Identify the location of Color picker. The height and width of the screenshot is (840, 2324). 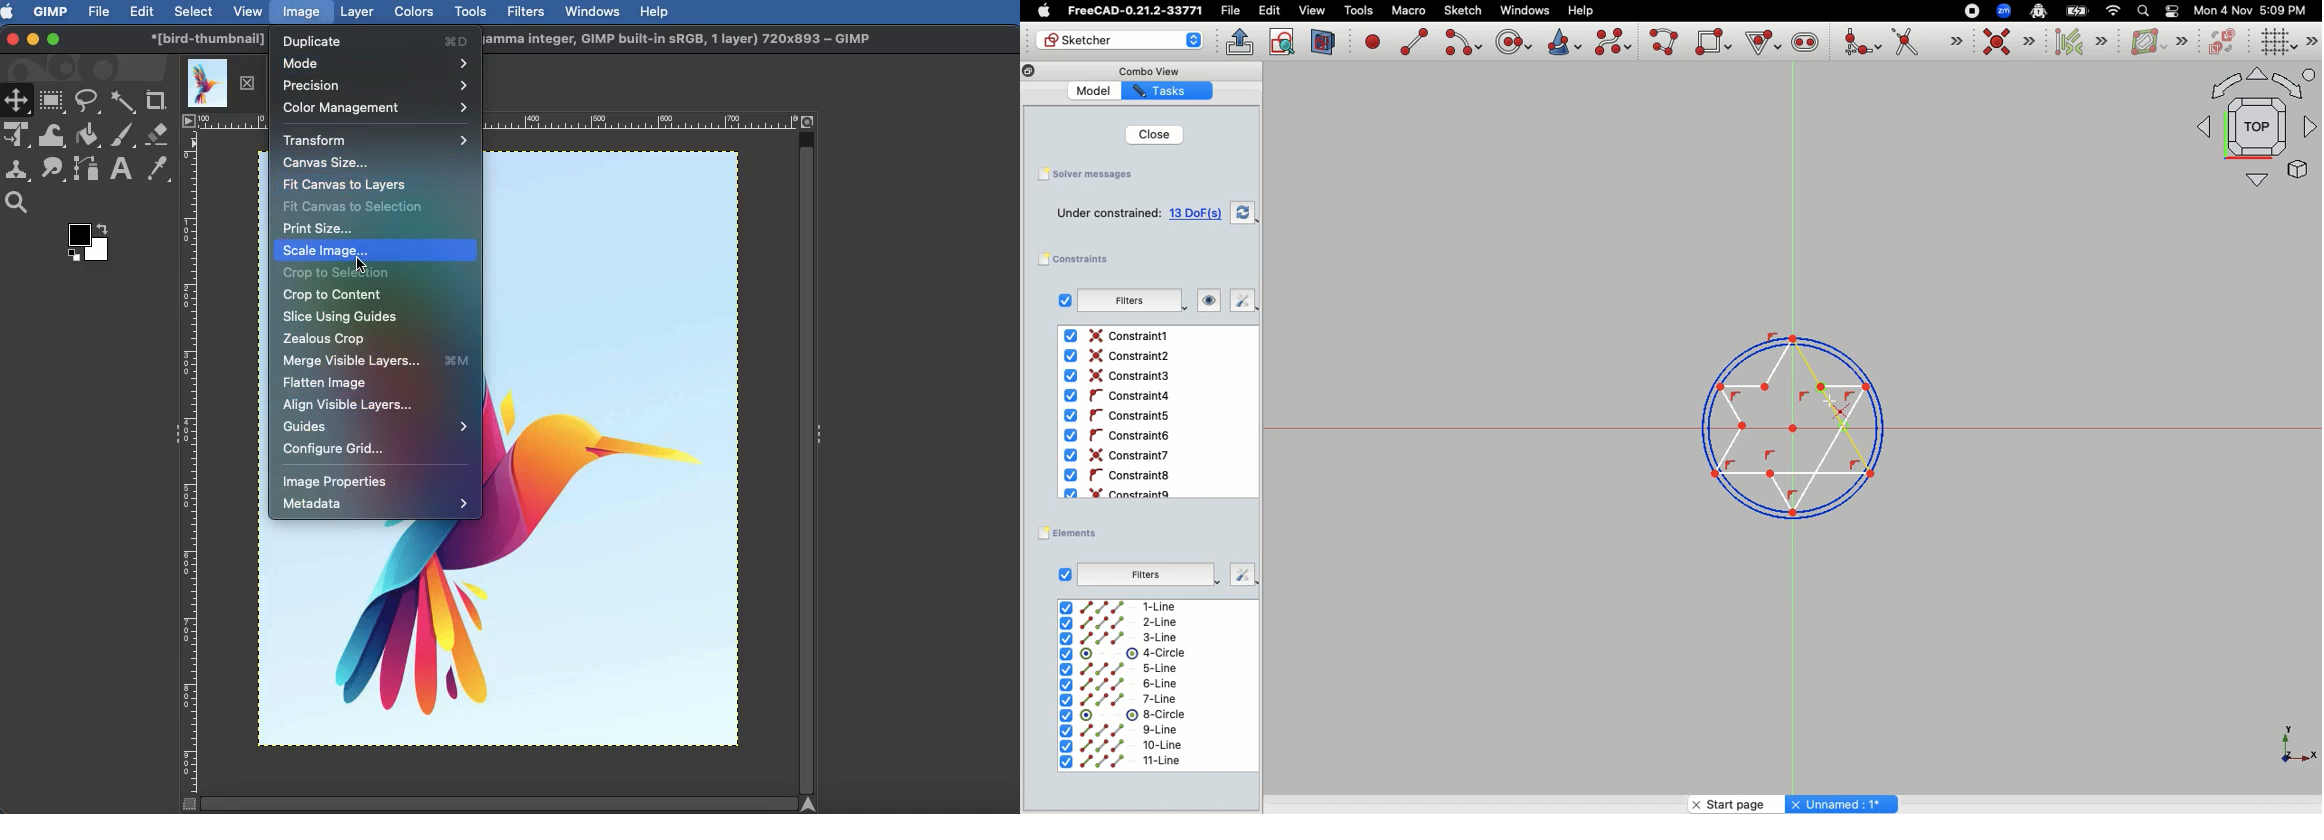
(159, 169).